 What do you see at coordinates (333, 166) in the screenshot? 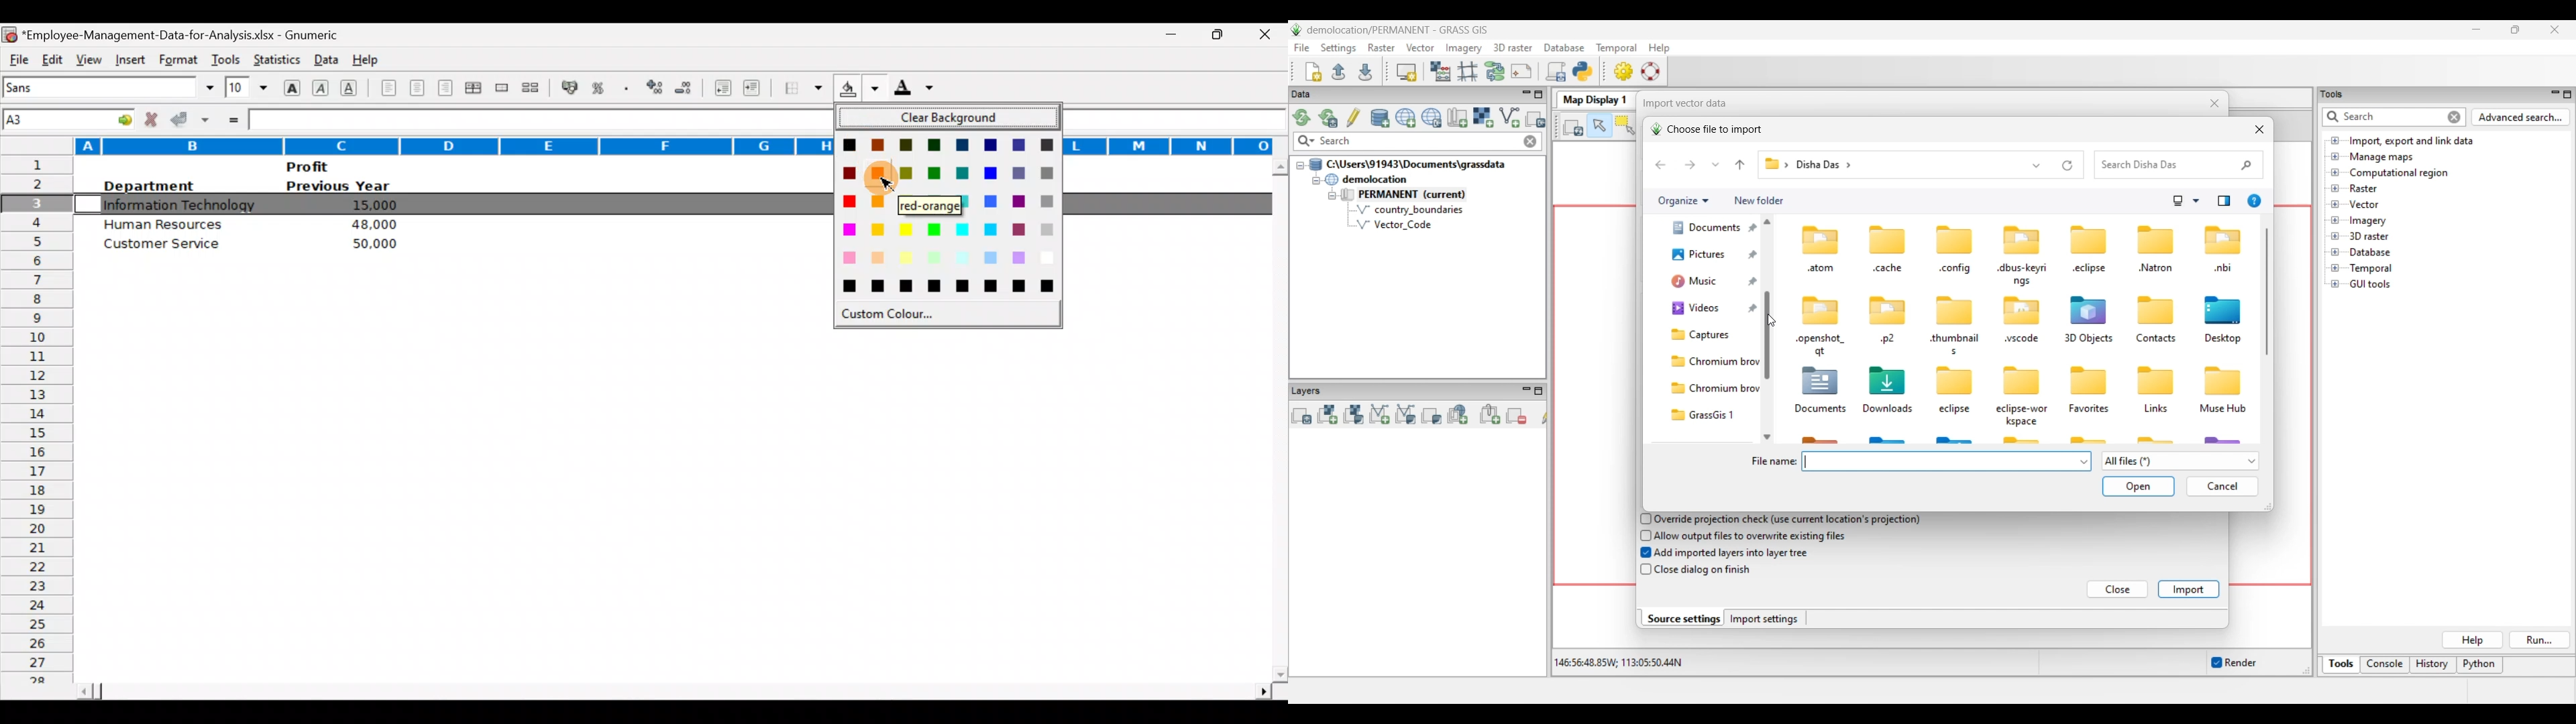
I see `Profit` at bounding box center [333, 166].